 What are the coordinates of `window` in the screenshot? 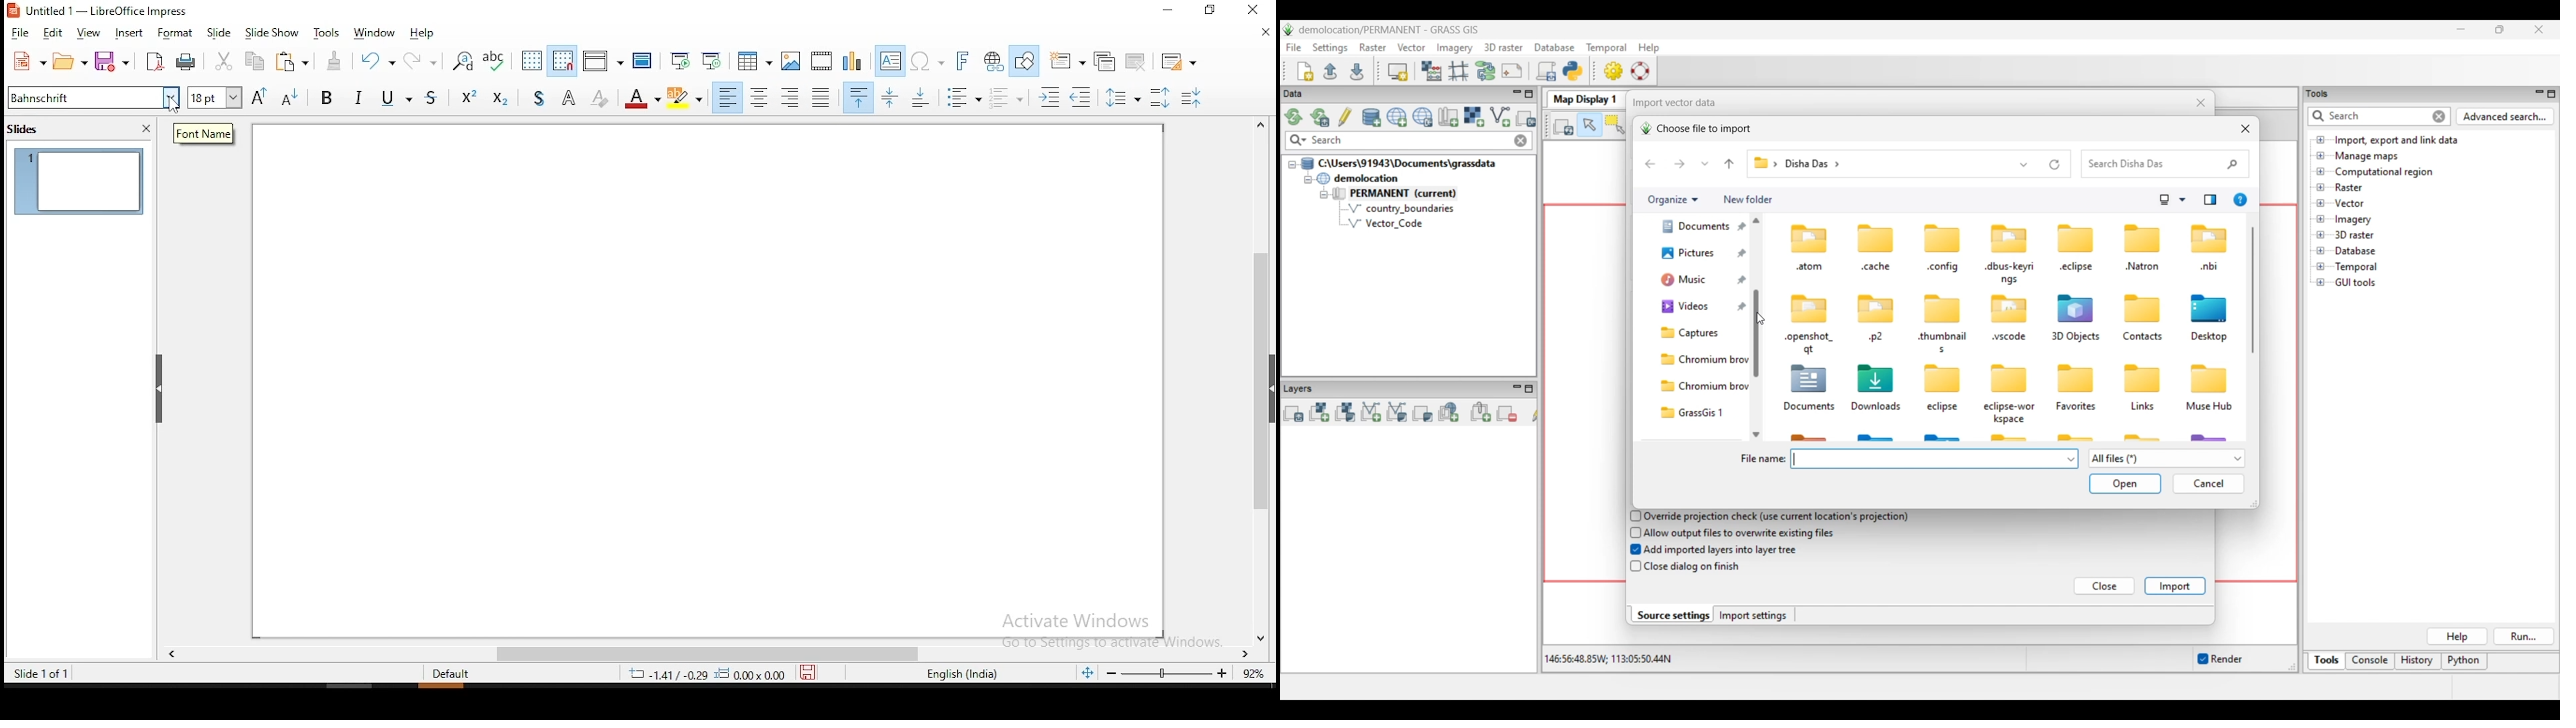 It's located at (379, 31).